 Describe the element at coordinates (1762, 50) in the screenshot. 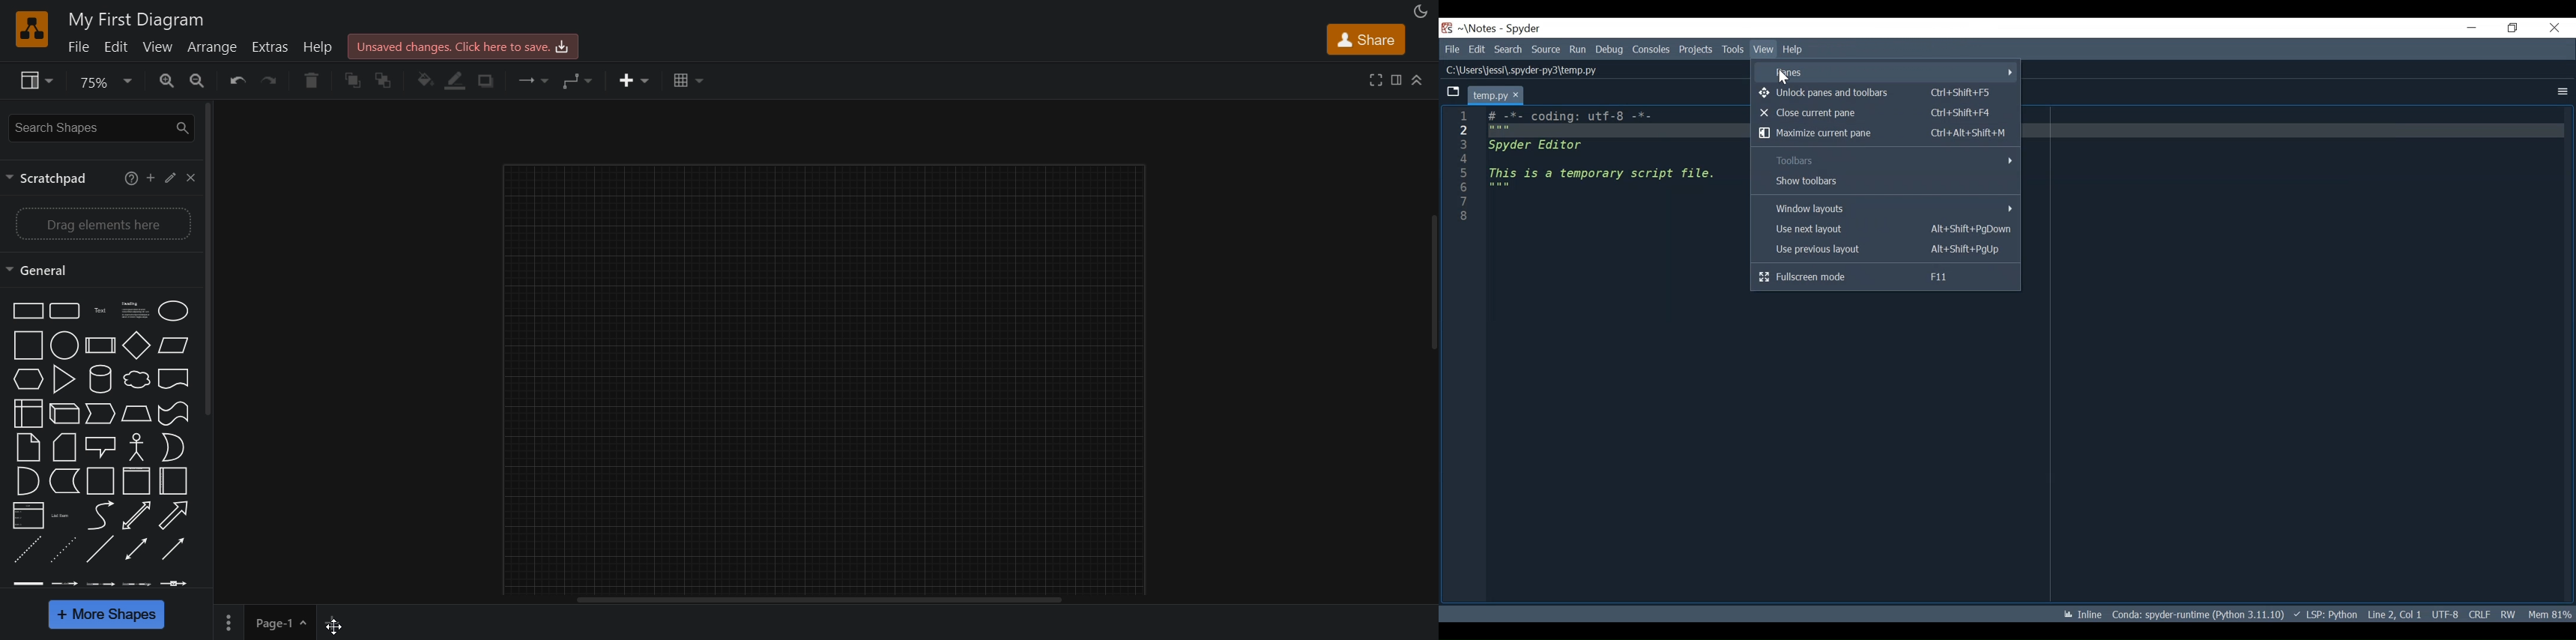

I see `Help` at that location.